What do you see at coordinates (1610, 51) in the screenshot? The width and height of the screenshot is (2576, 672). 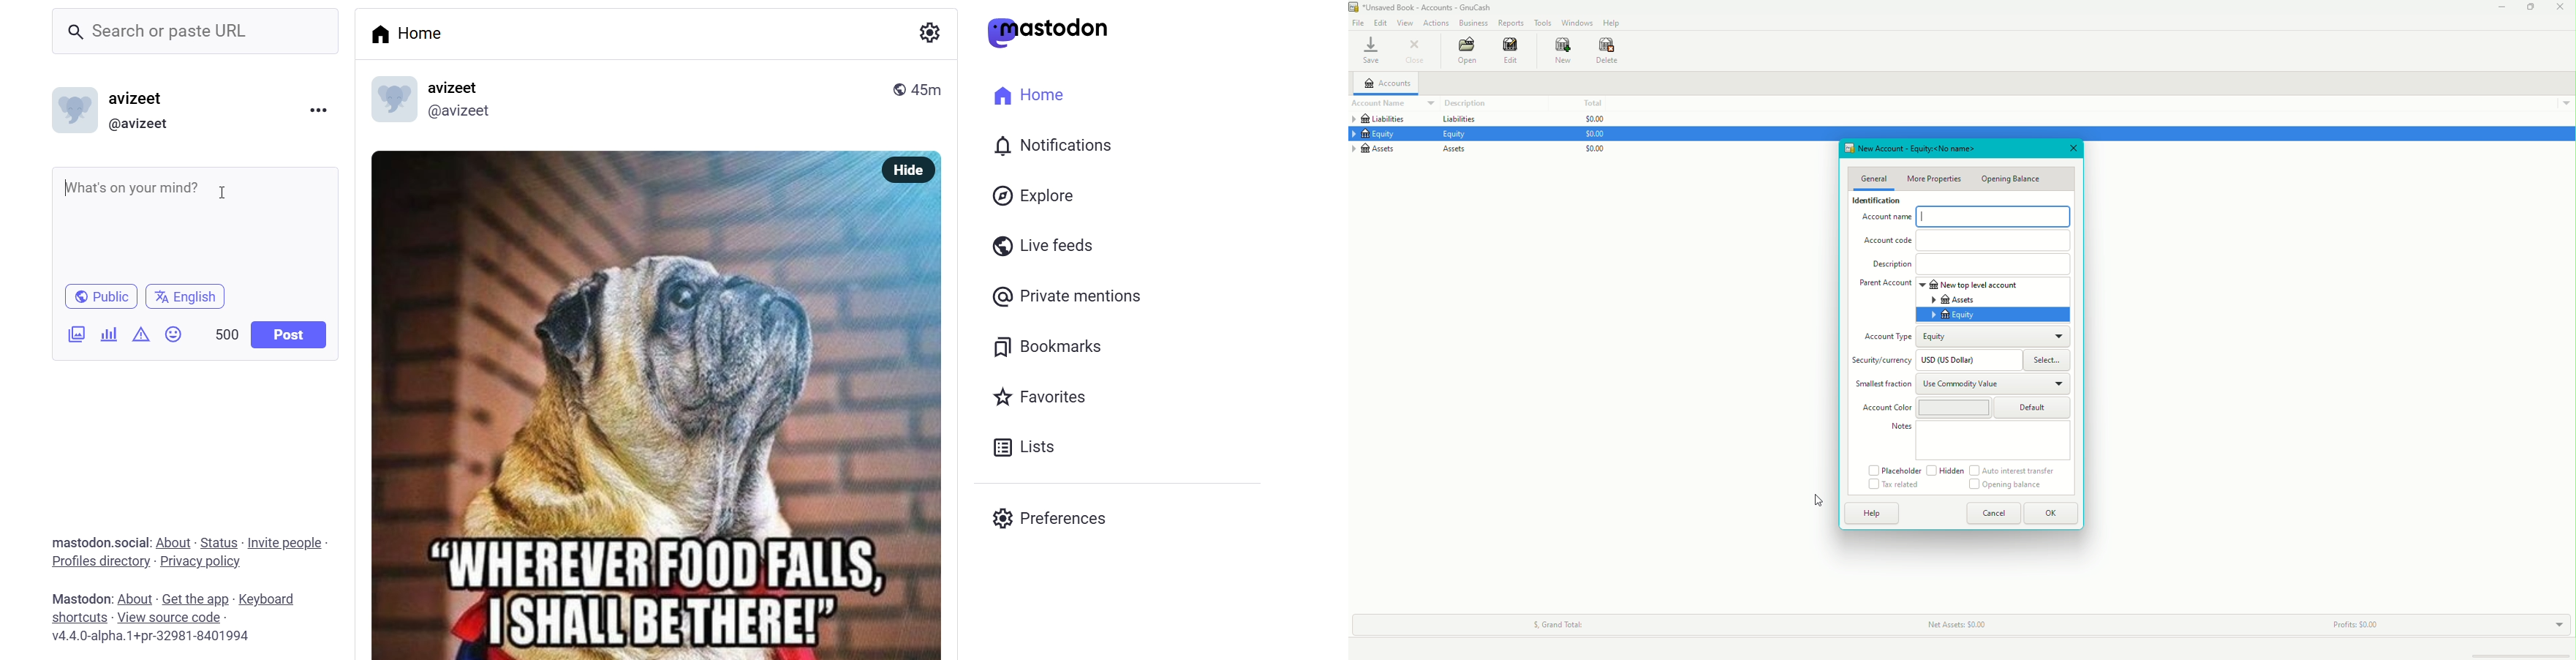 I see `Delete` at bounding box center [1610, 51].